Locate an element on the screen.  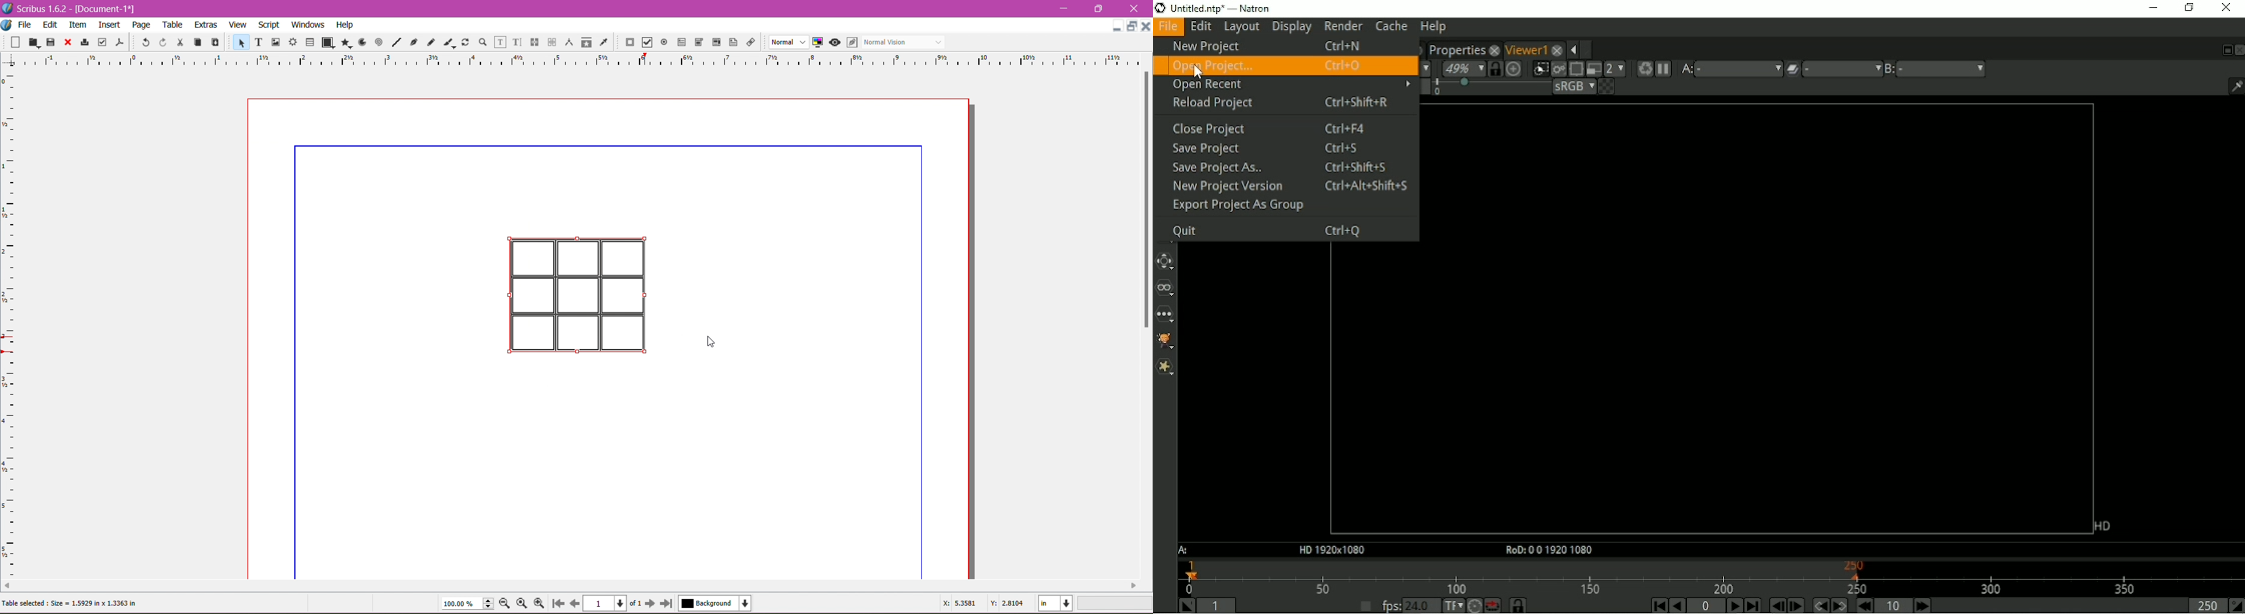
Text Annotation is located at coordinates (732, 40).